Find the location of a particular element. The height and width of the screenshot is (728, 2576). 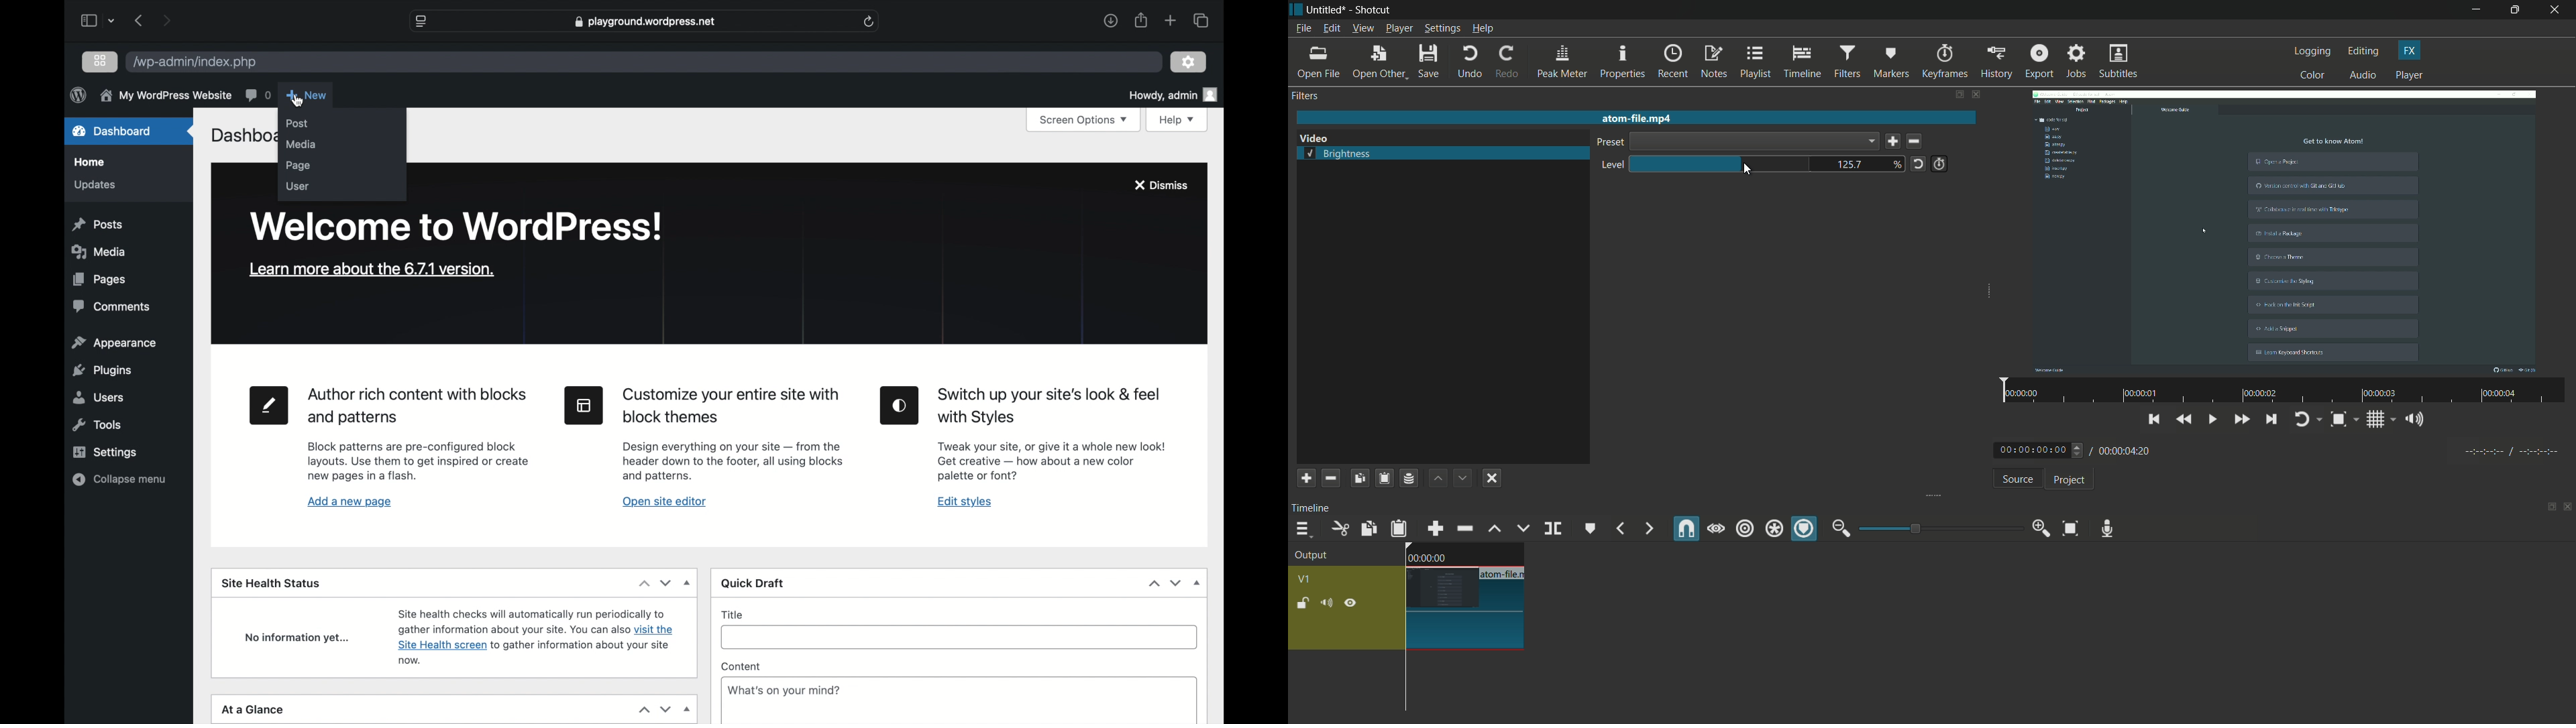

logging is located at coordinates (2313, 51).